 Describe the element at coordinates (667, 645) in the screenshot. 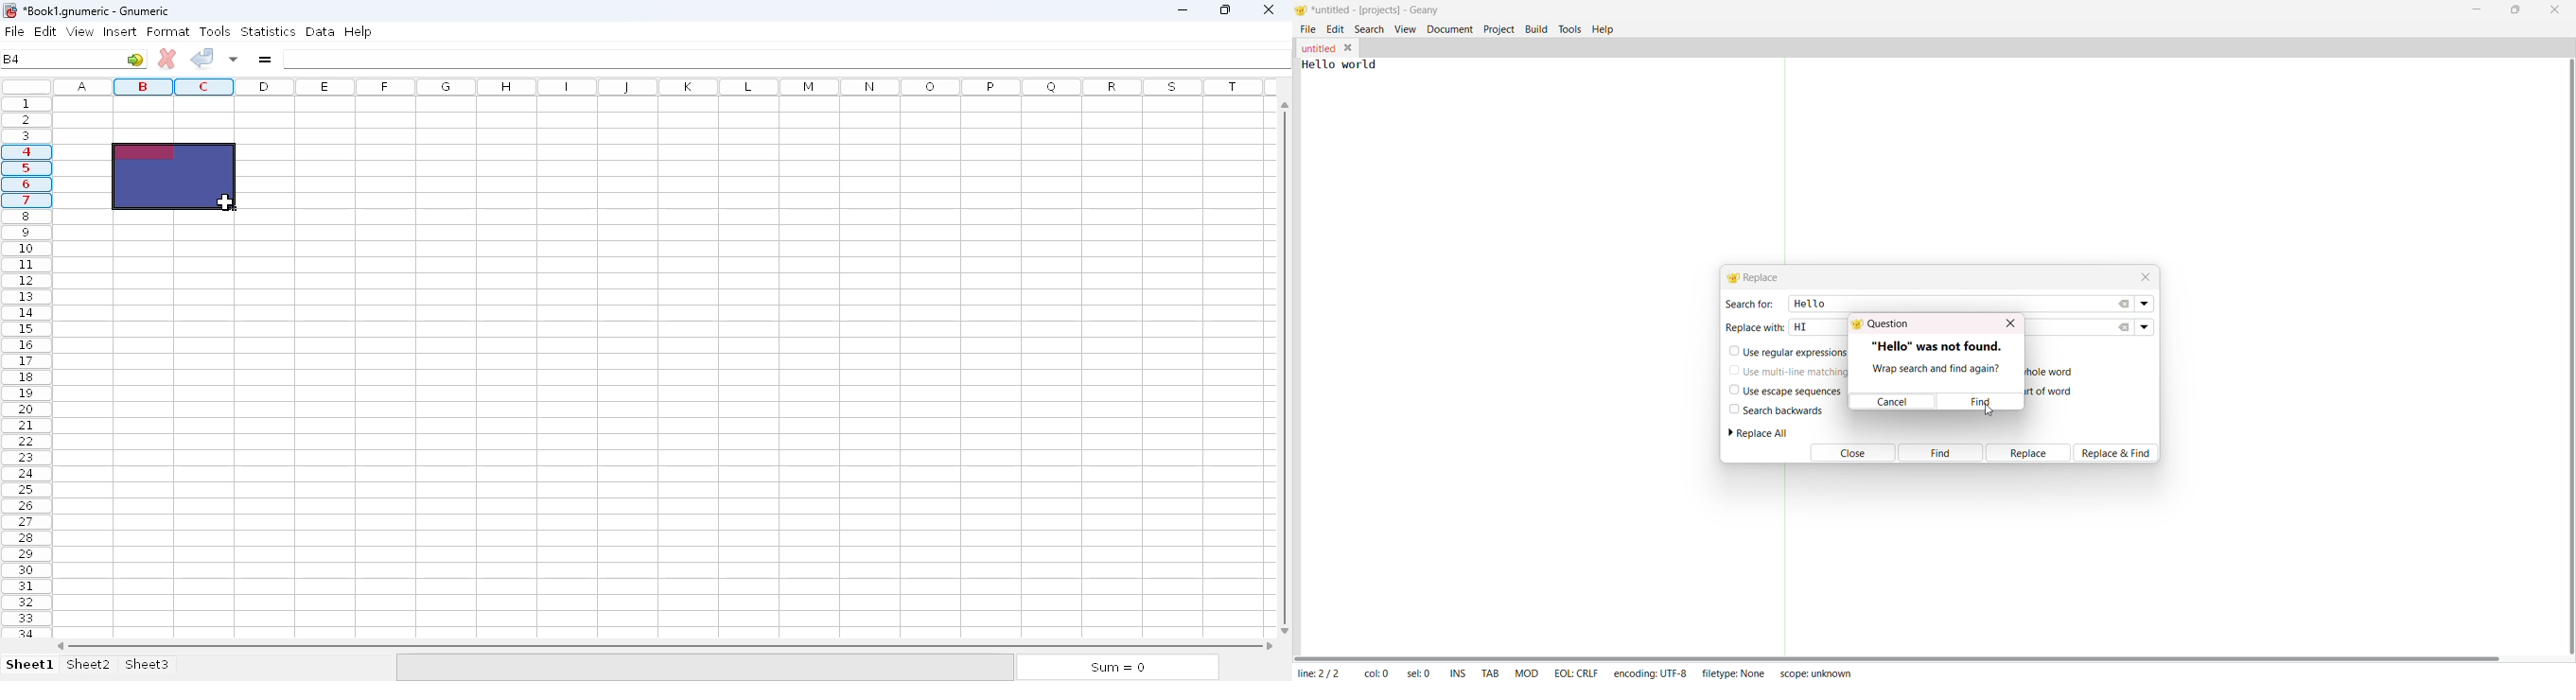

I see `horizontal scroll bar` at that location.